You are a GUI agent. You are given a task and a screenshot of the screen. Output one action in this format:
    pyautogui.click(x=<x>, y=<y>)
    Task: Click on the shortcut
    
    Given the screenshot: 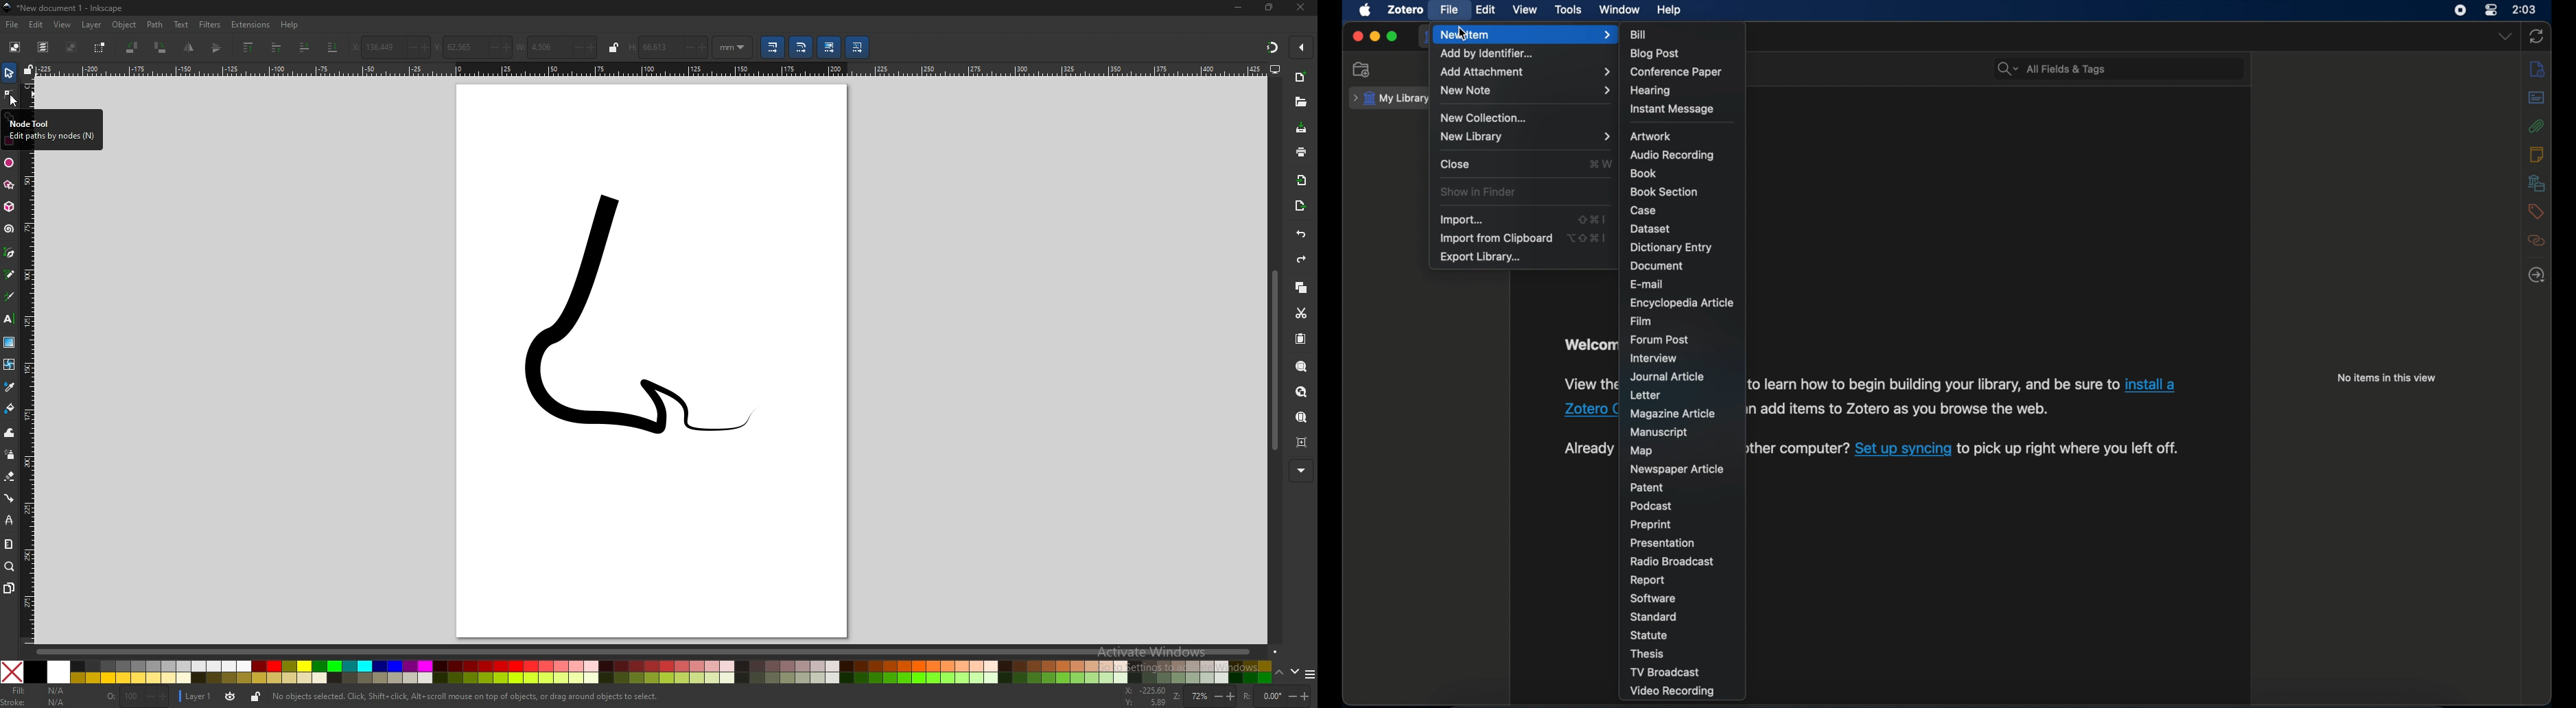 What is the action you would take?
    pyautogui.click(x=1601, y=163)
    